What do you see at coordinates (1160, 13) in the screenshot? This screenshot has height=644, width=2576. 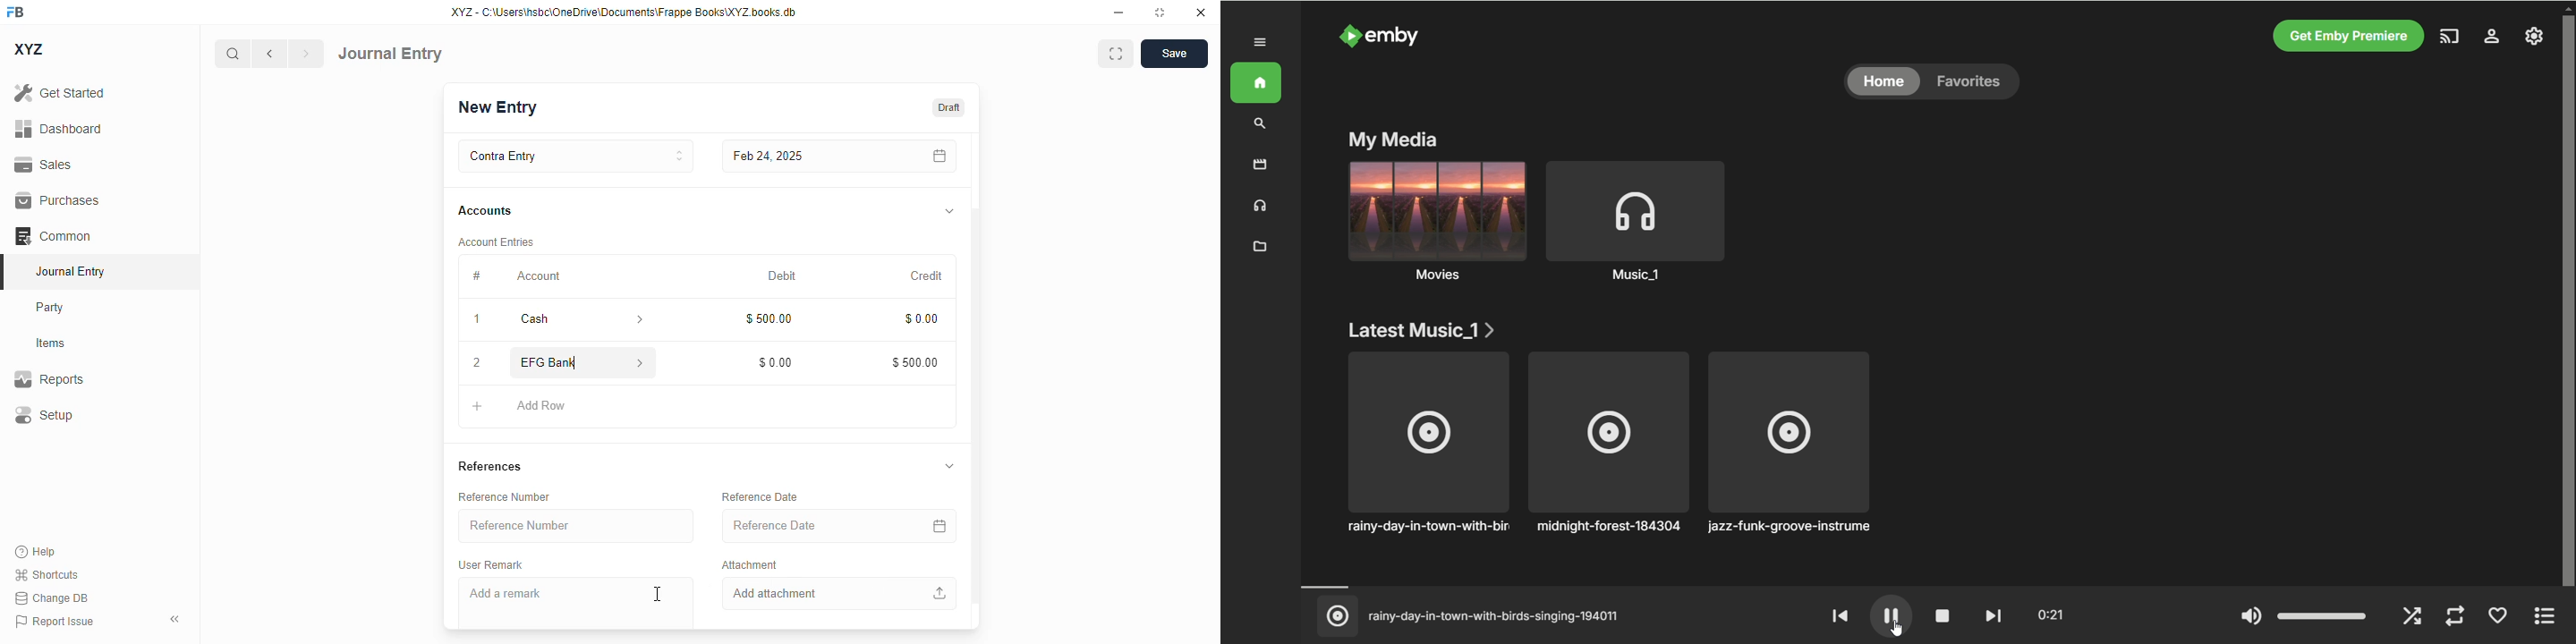 I see `toggle maximize` at bounding box center [1160, 13].